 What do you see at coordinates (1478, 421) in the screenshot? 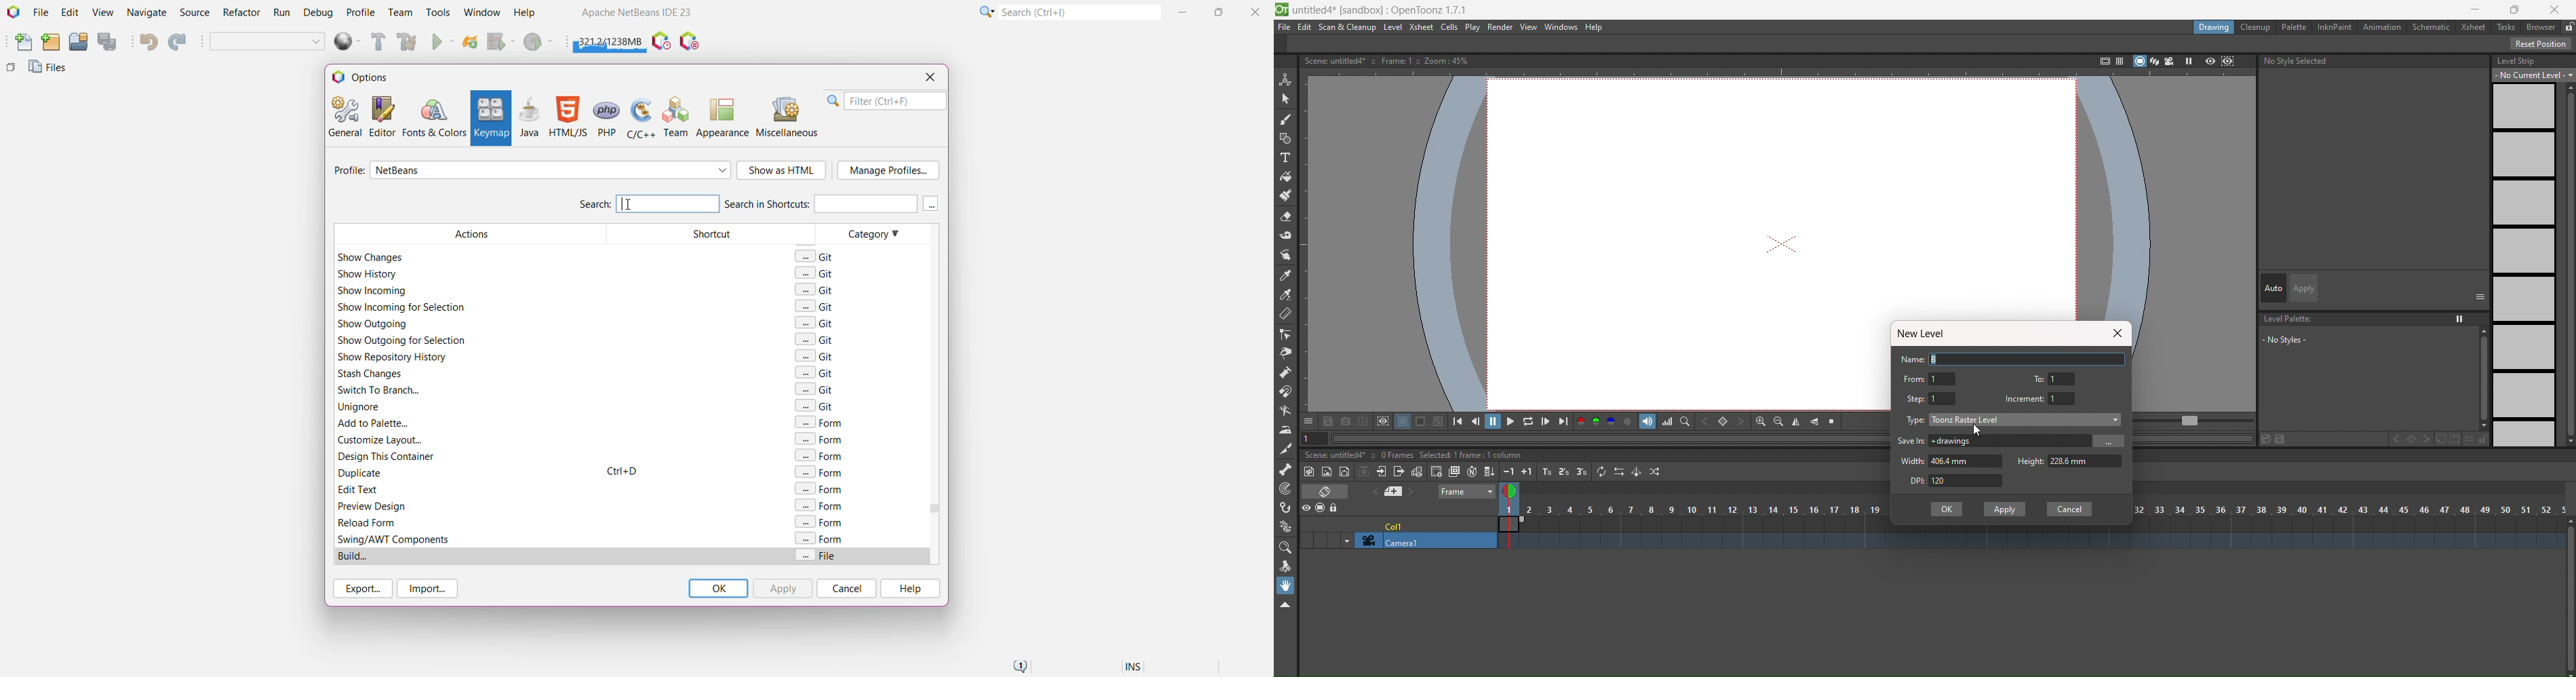
I see `previous frame` at bounding box center [1478, 421].